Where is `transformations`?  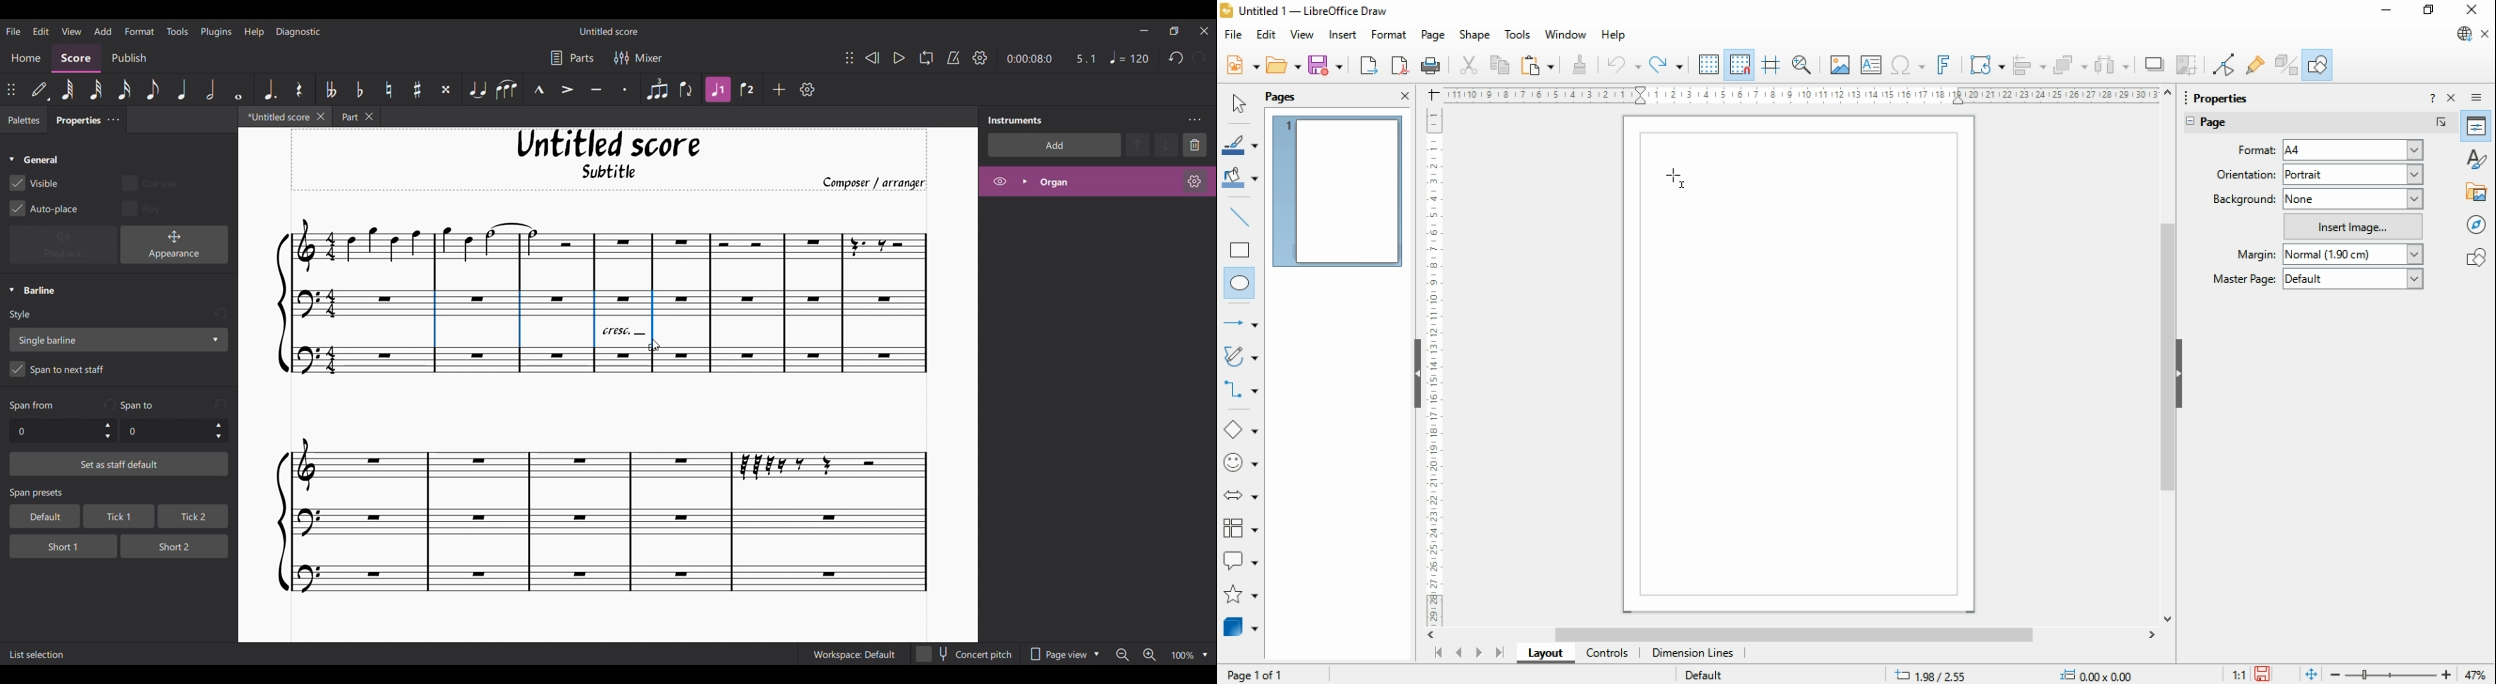
transformations is located at coordinates (1985, 66).